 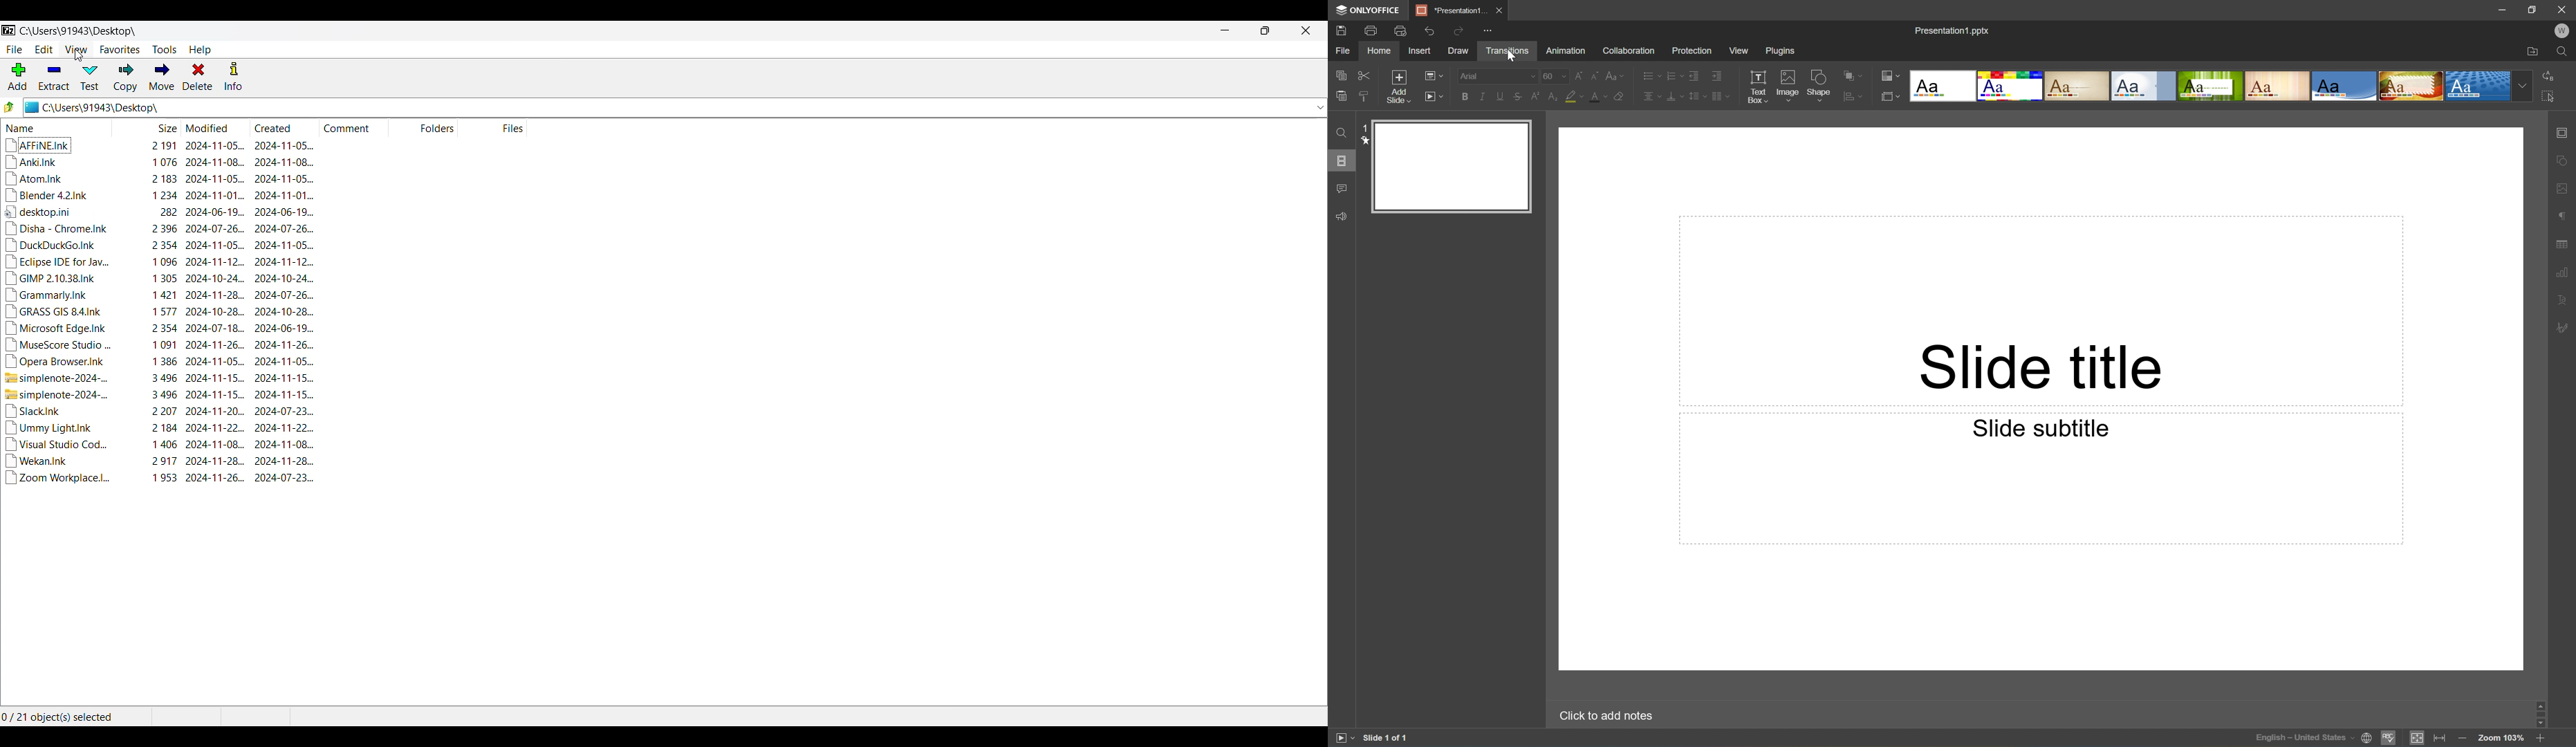 I want to click on Start slideshow, so click(x=1435, y=97).